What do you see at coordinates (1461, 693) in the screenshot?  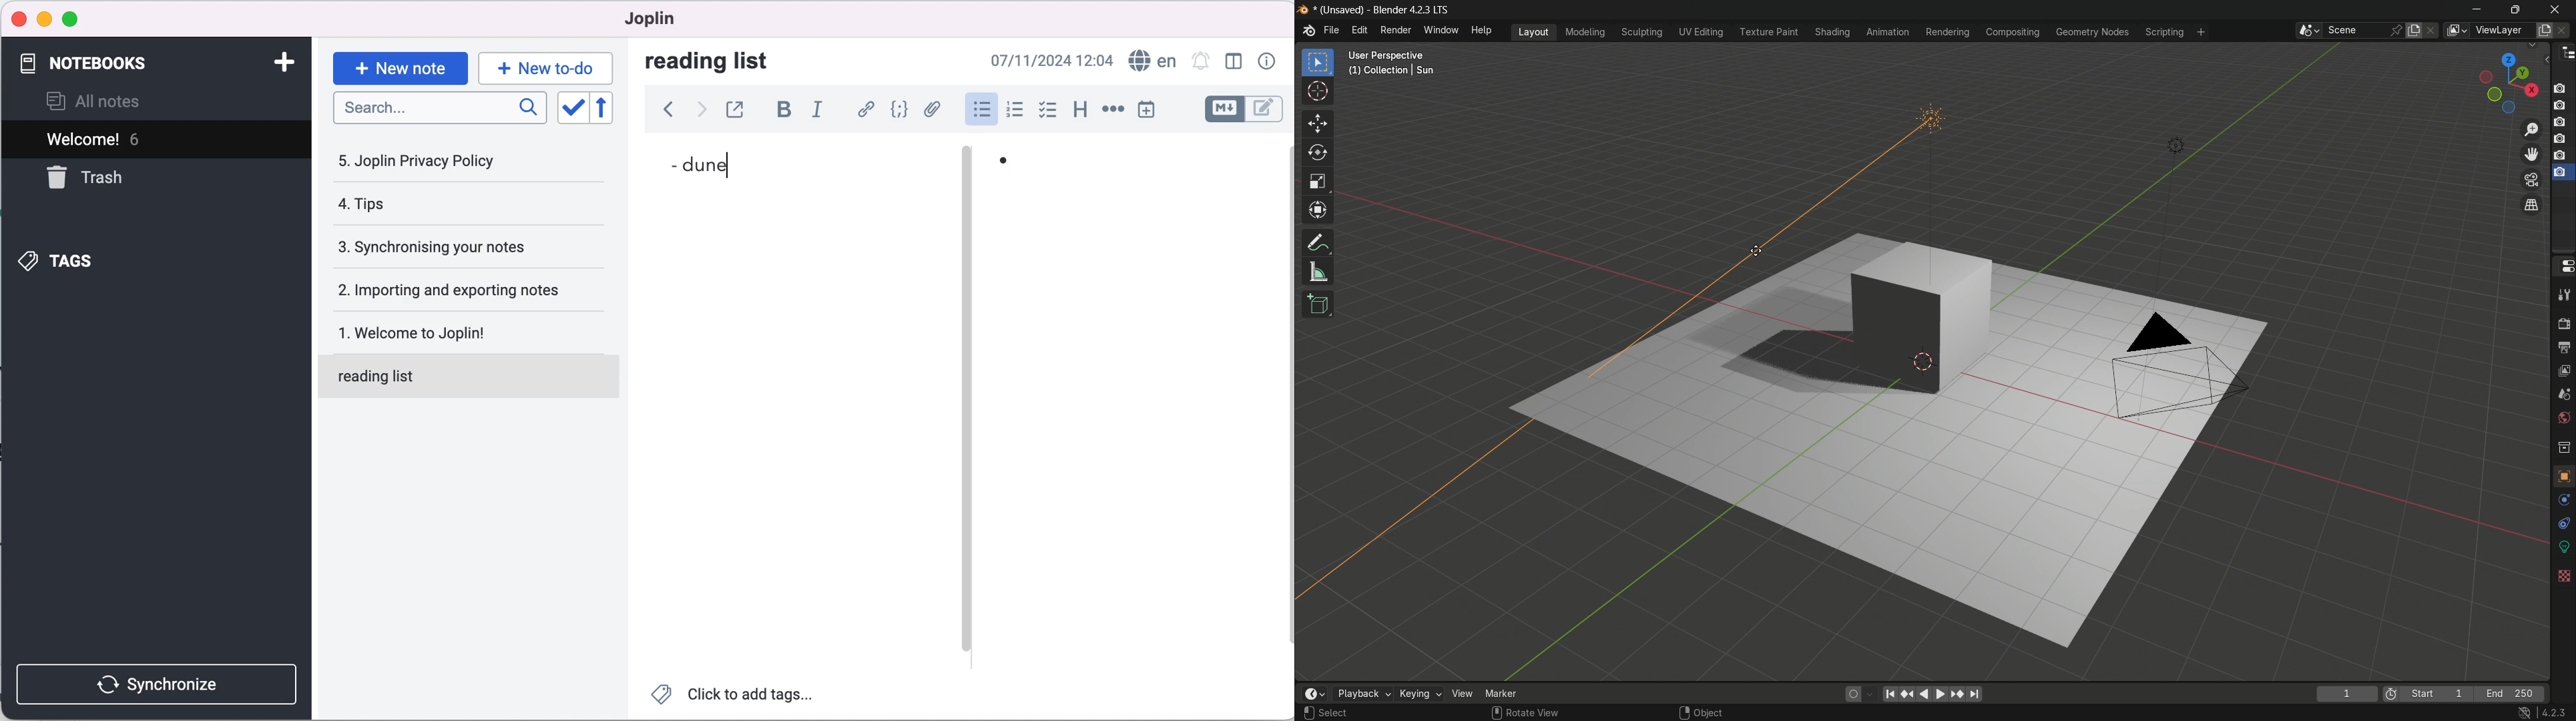 I see `view` at bounding box center [1461, 693].